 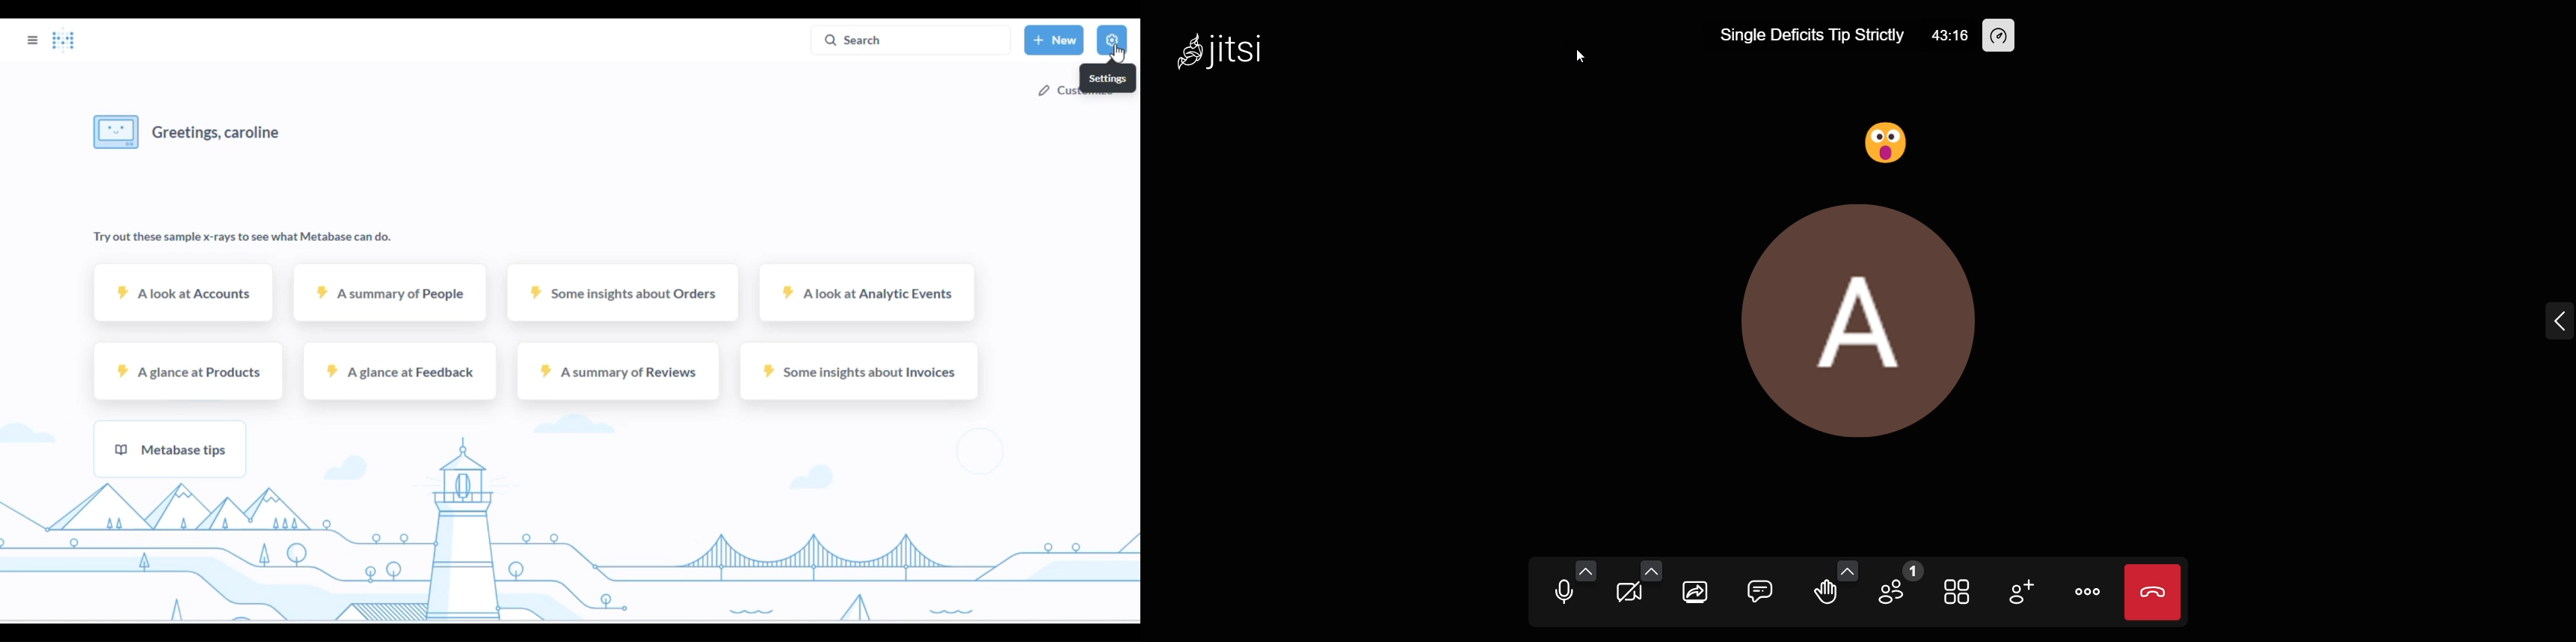 I want to click on a glance at feedback, so click(x=398, y=372).